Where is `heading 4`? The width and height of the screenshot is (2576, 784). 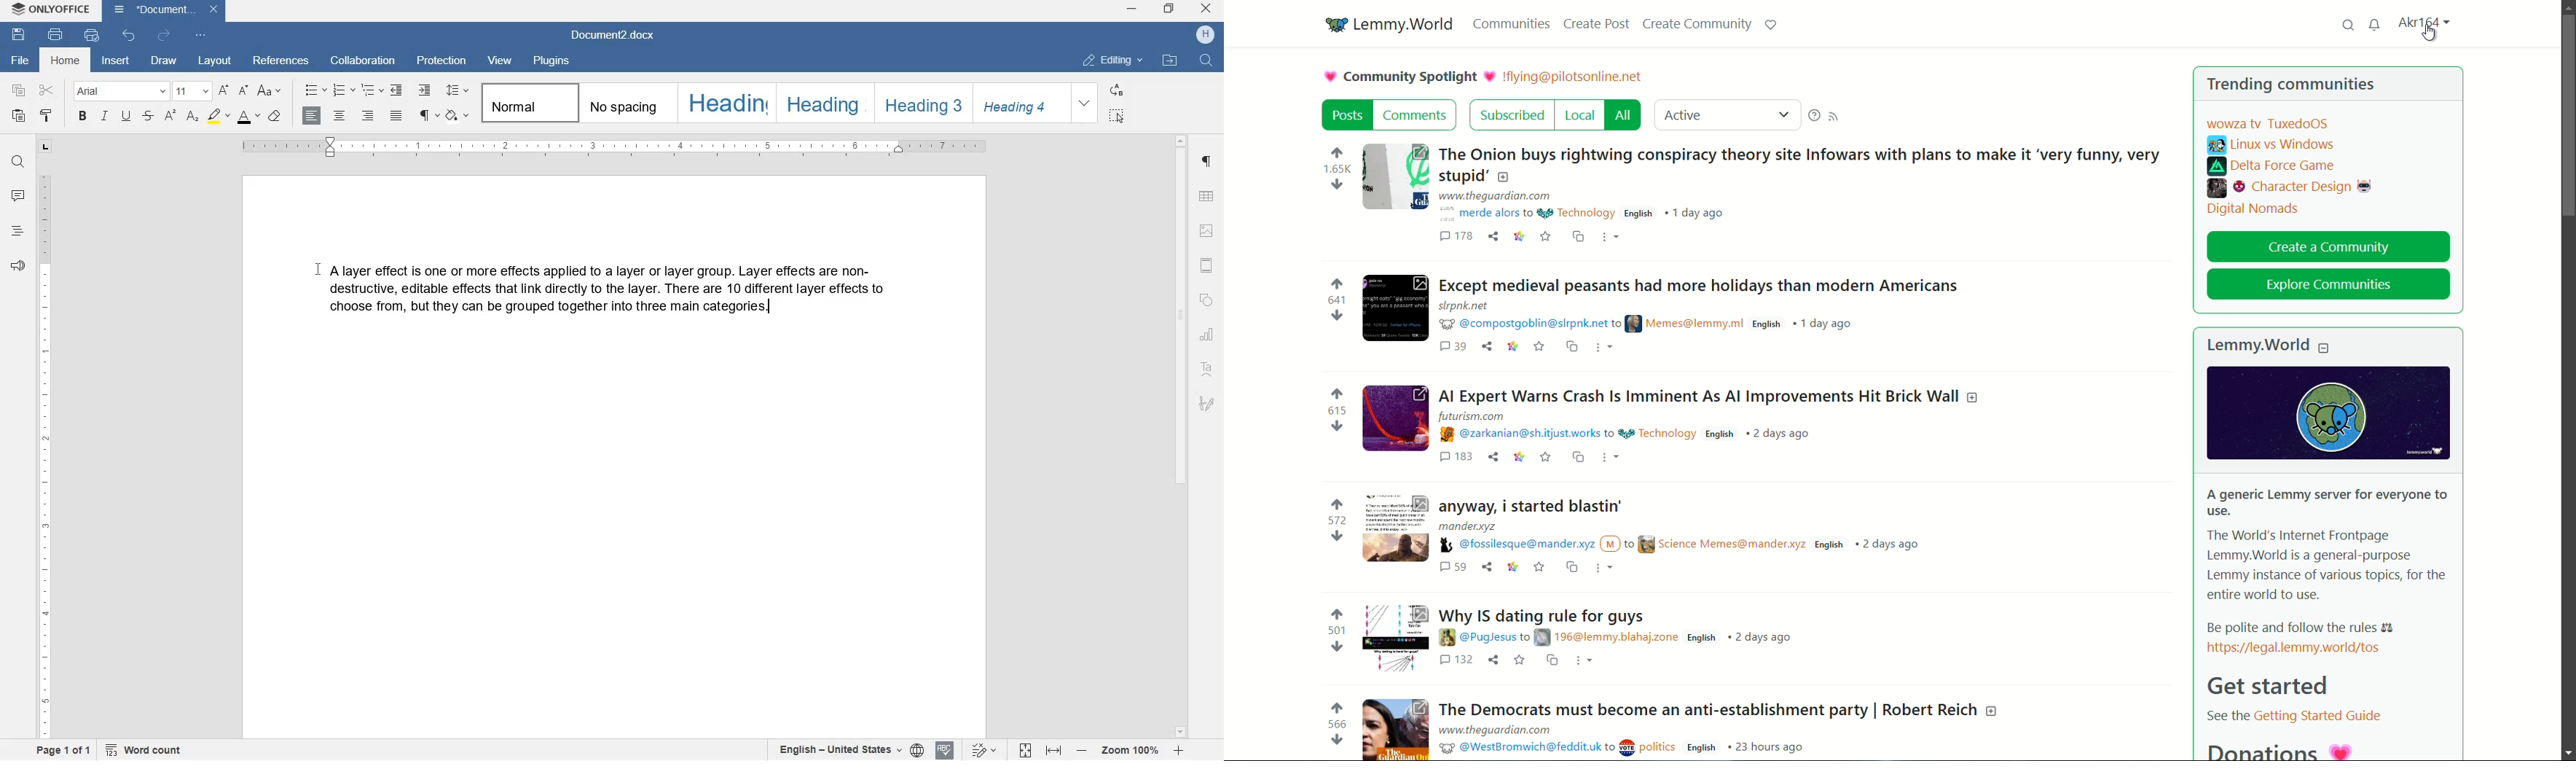
heading 4 is located at coordinates (1021, 104).